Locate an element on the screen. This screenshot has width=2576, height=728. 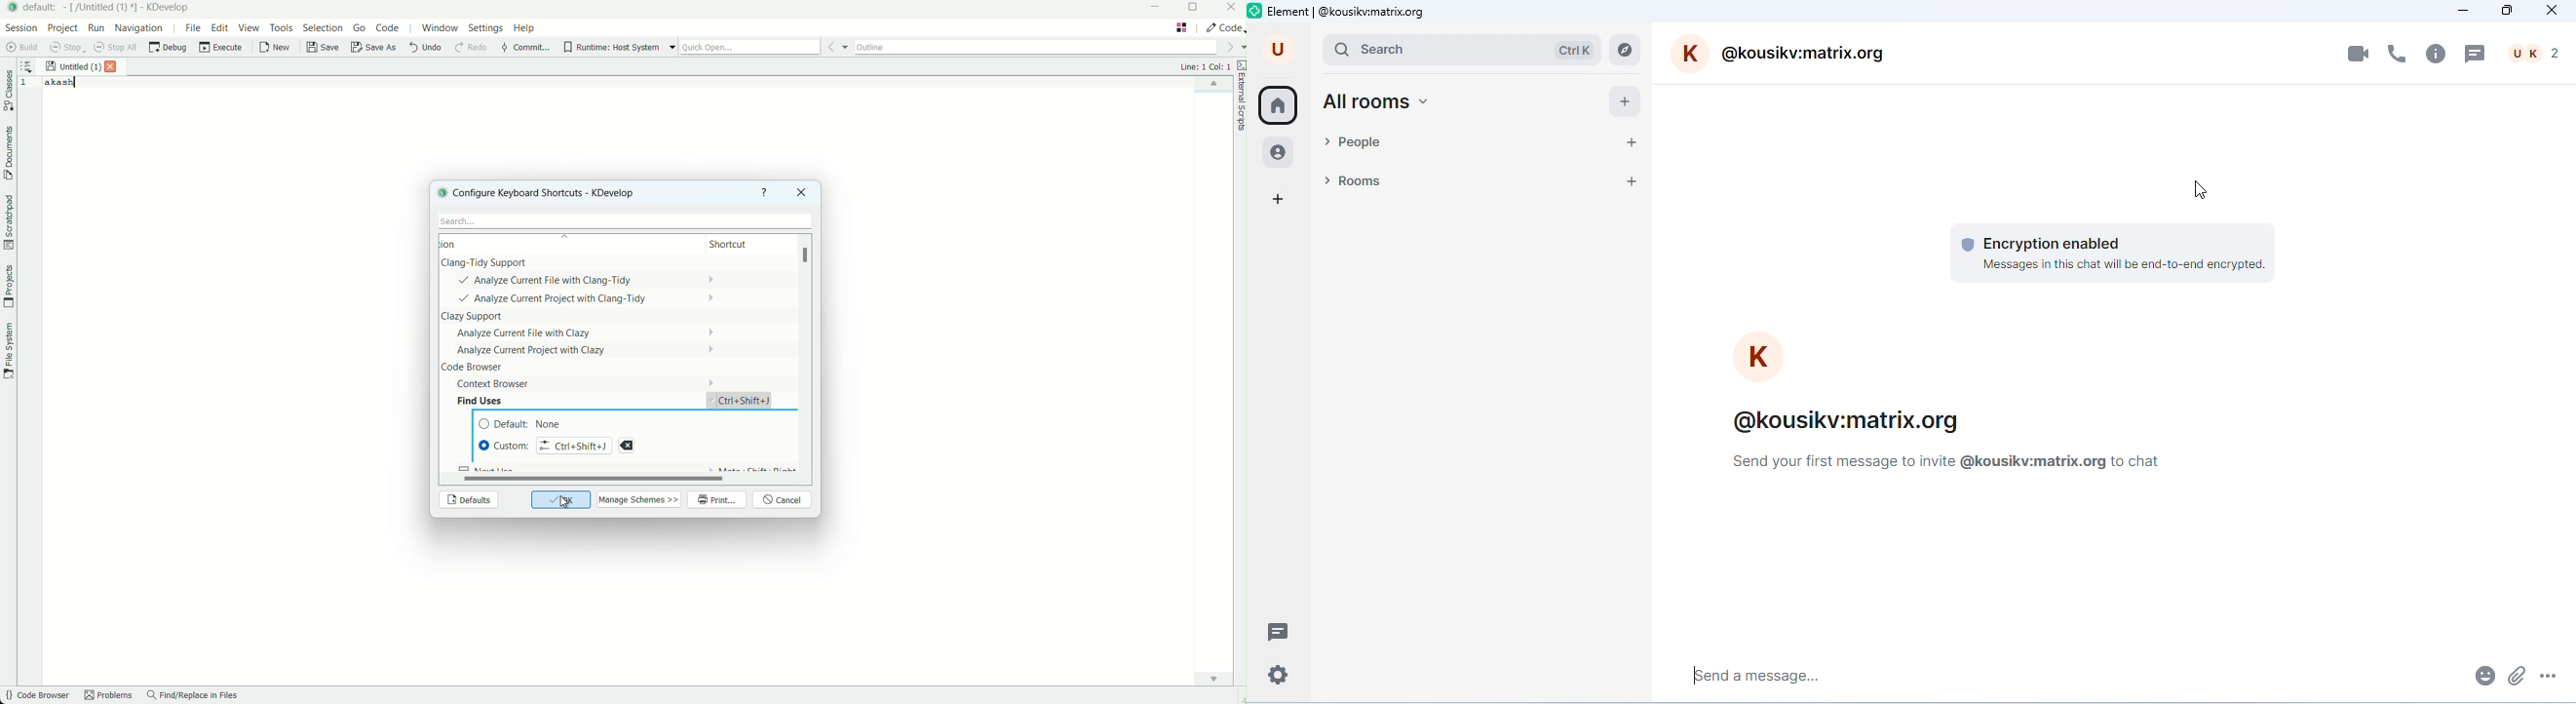
people is located at coordinates (1354, 144).